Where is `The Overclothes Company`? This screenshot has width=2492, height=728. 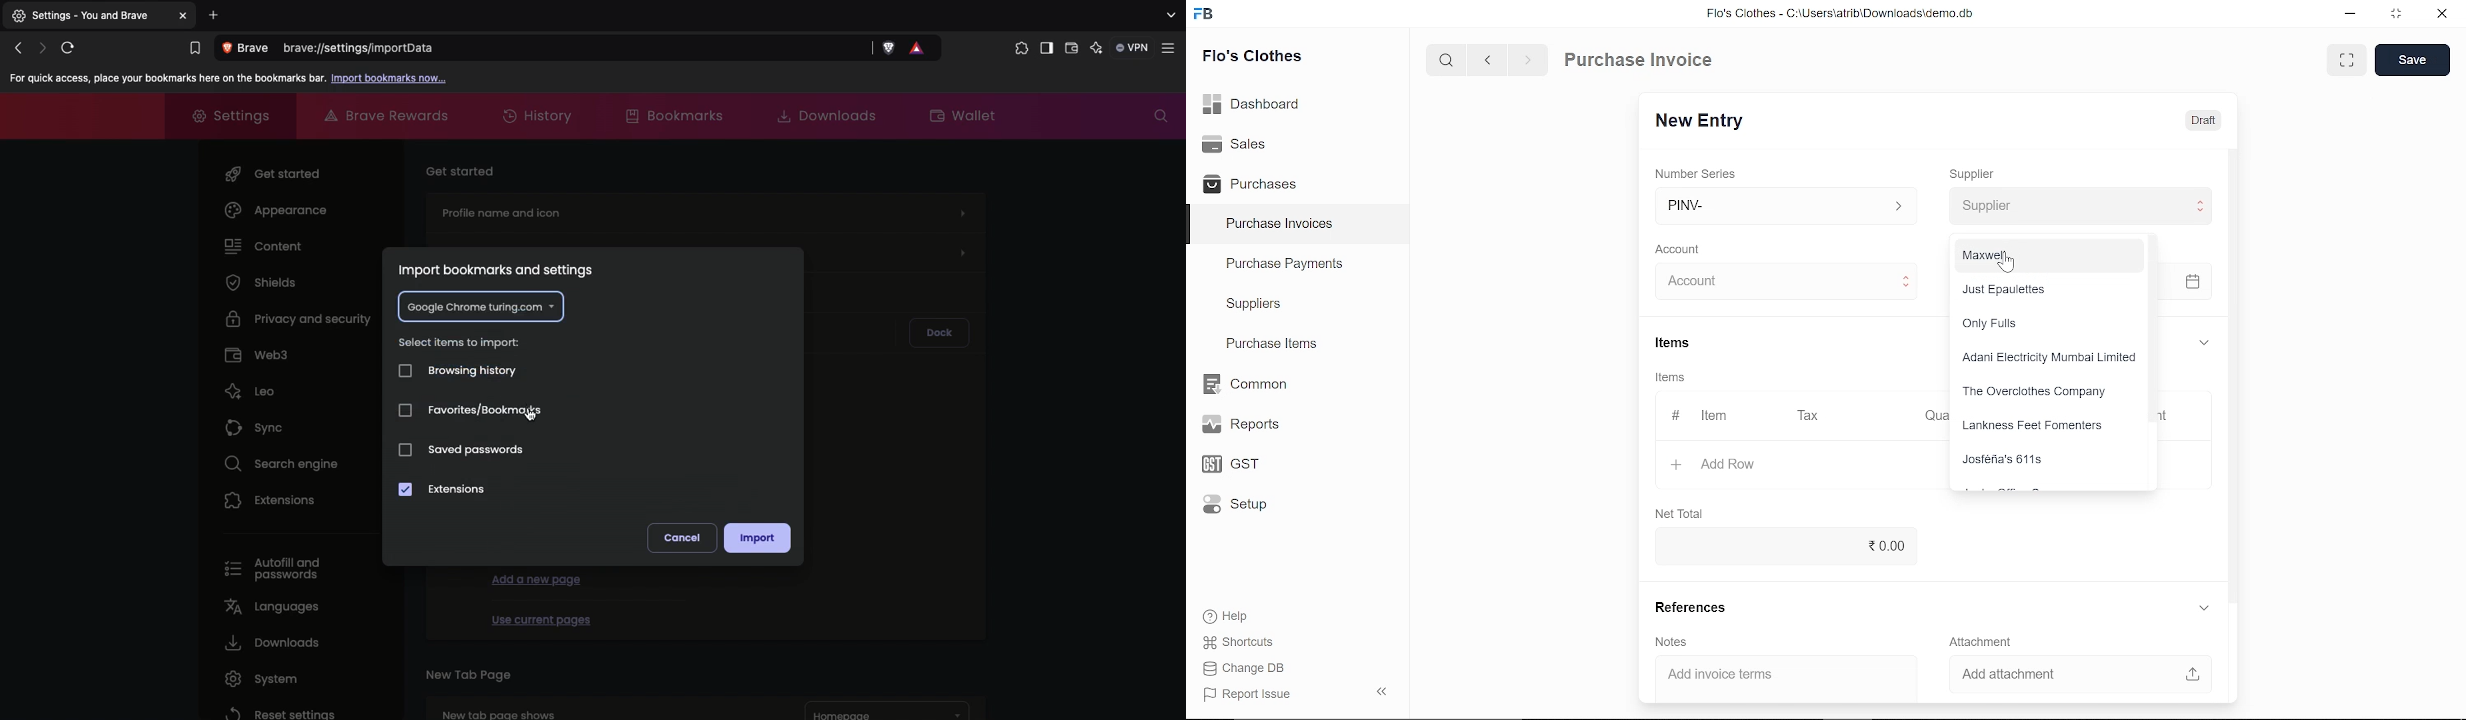 The Overclothes Company is located at coordinates (2044, 392).